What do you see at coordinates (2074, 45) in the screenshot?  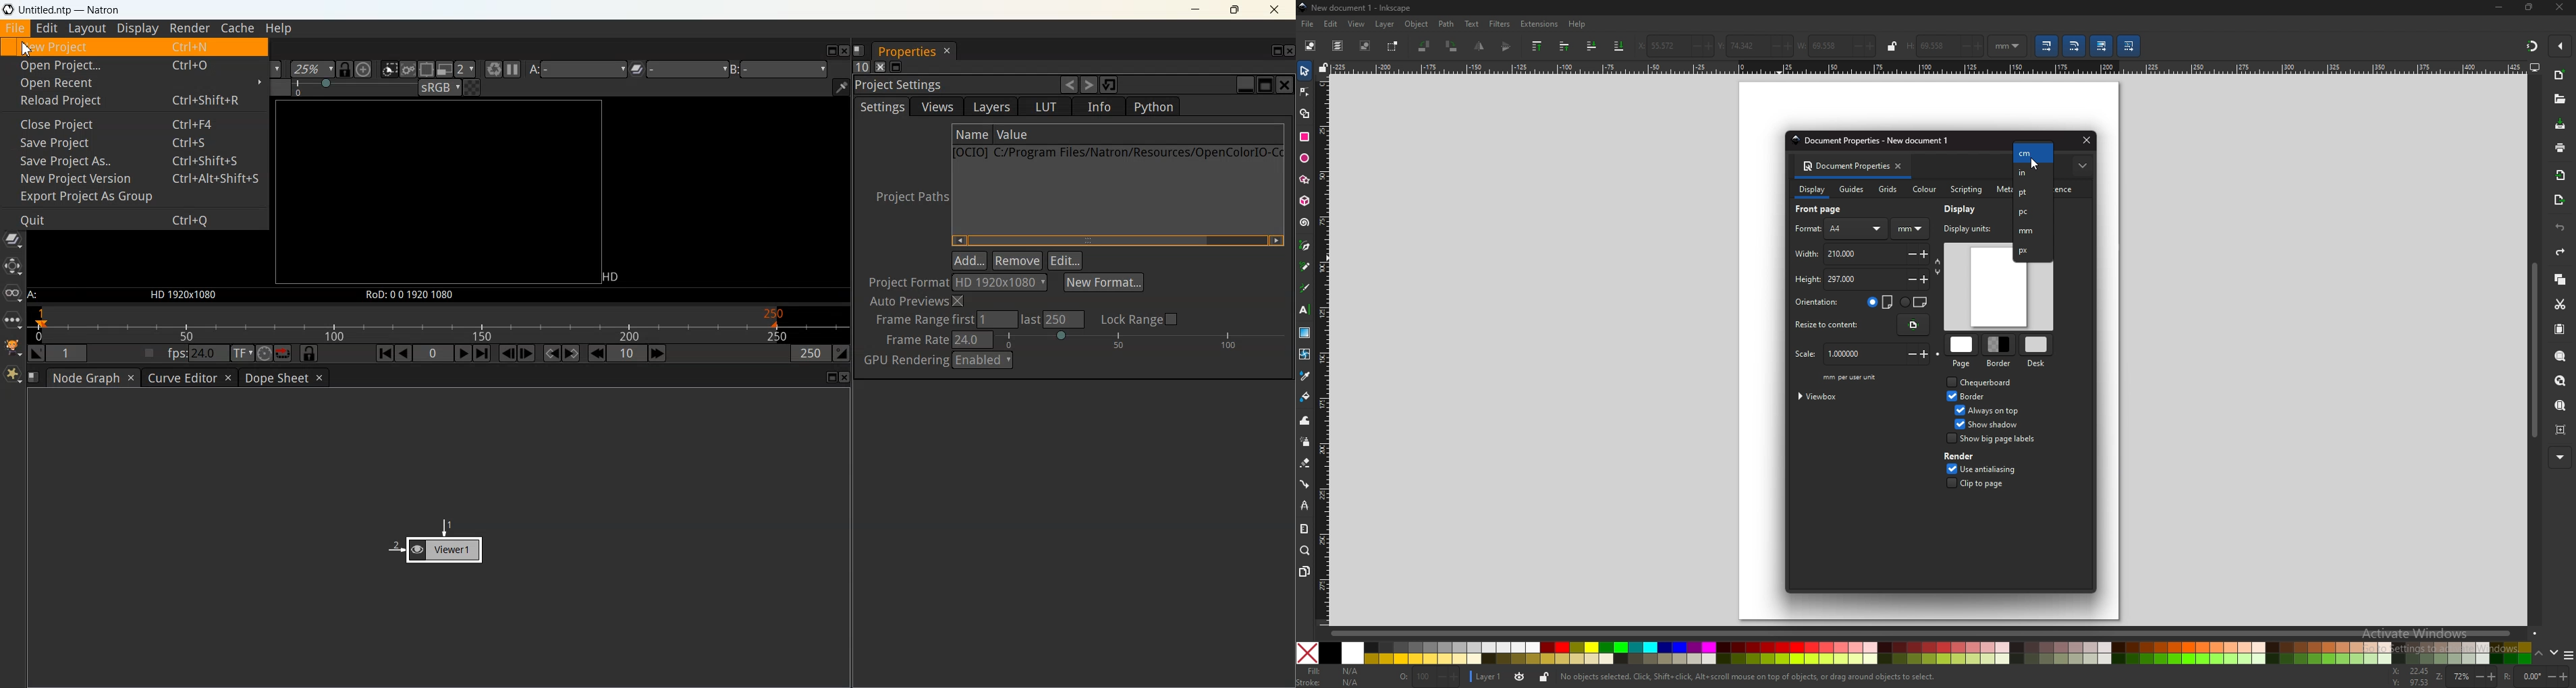 I see `scale radii` at bounding box center [2074, 45].